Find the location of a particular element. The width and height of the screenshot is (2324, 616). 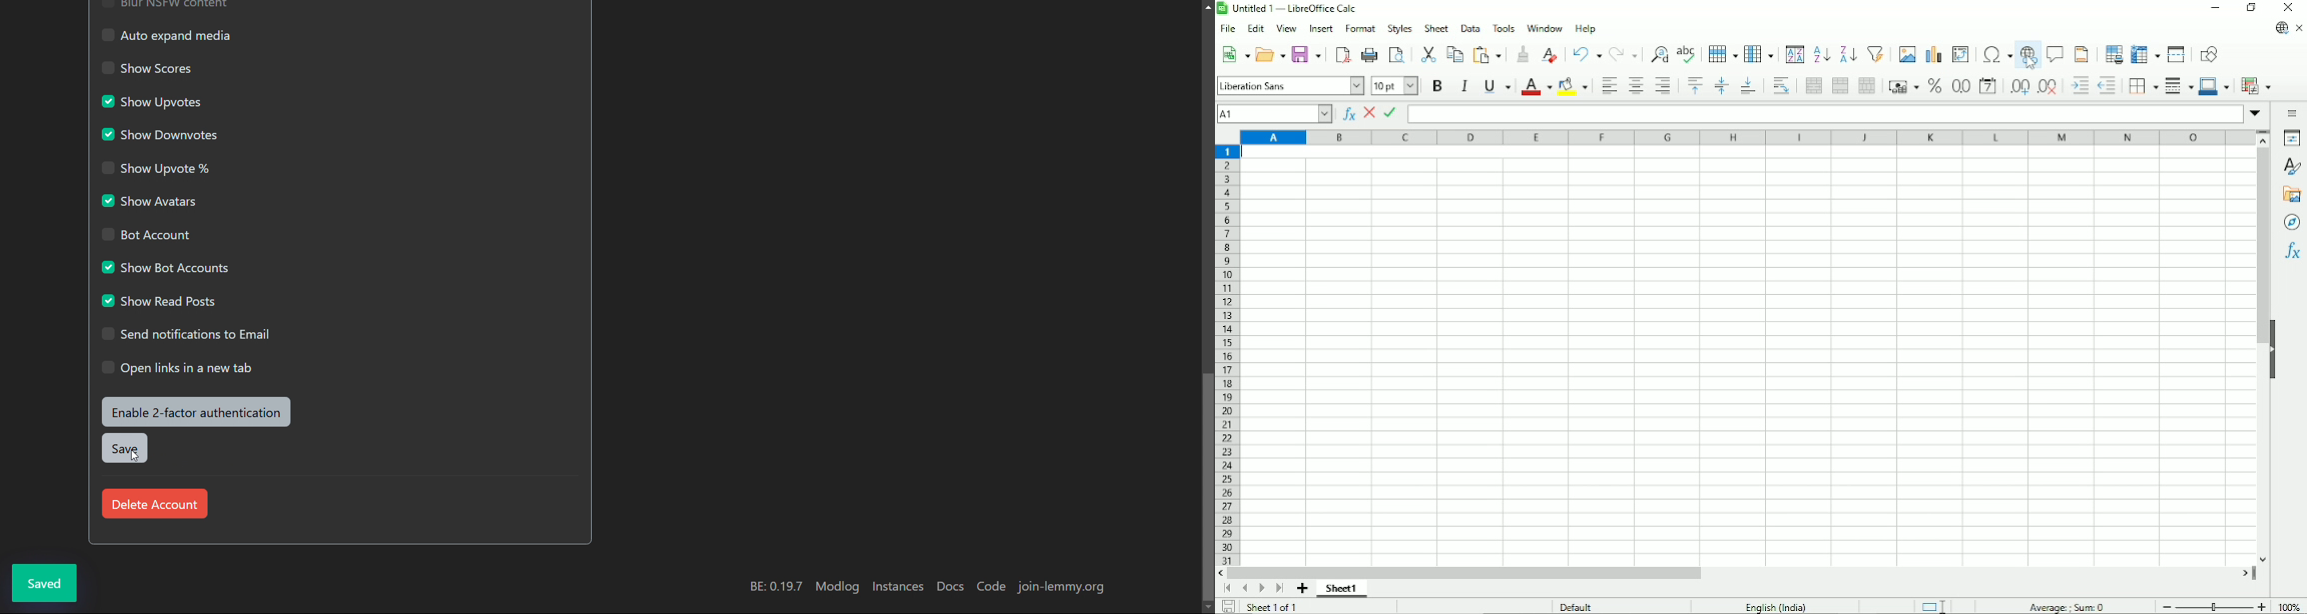

View is located at coordinates (1286, 27).